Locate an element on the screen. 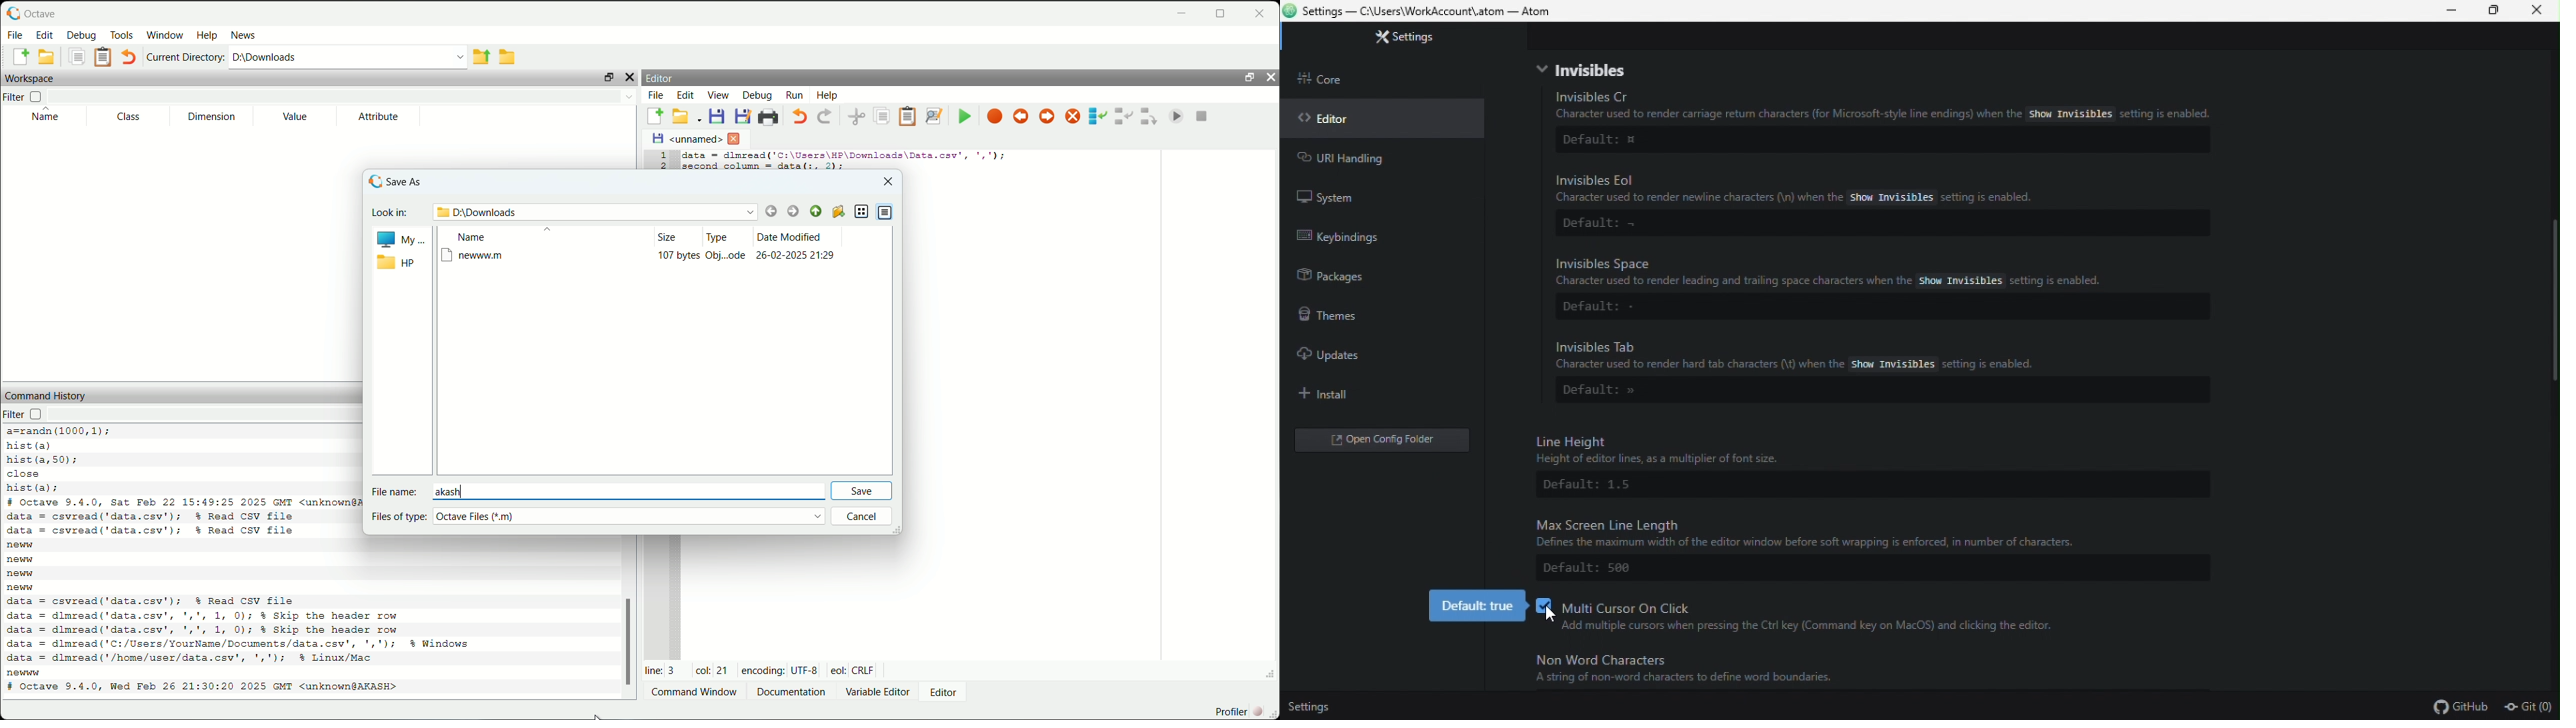  Muti Cursor On Click is located at coordinates (1623, 603).